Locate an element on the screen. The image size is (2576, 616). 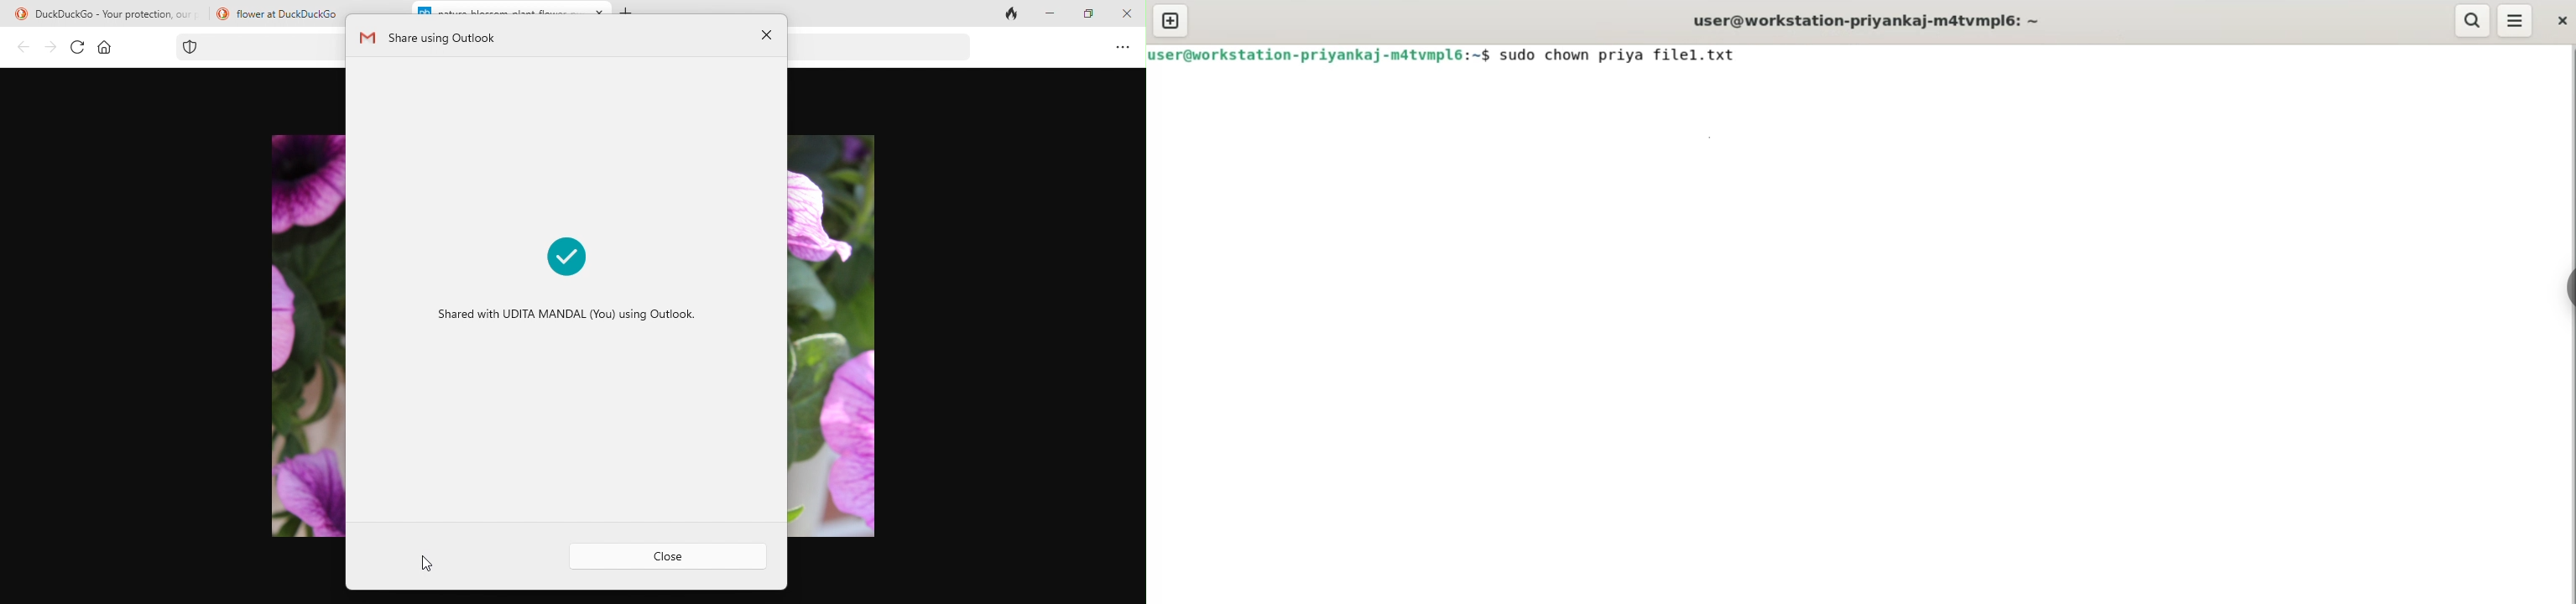
user@workstation-priyankaj-m4tvmpl6: ~$ is located at coordinates (1321, 54).